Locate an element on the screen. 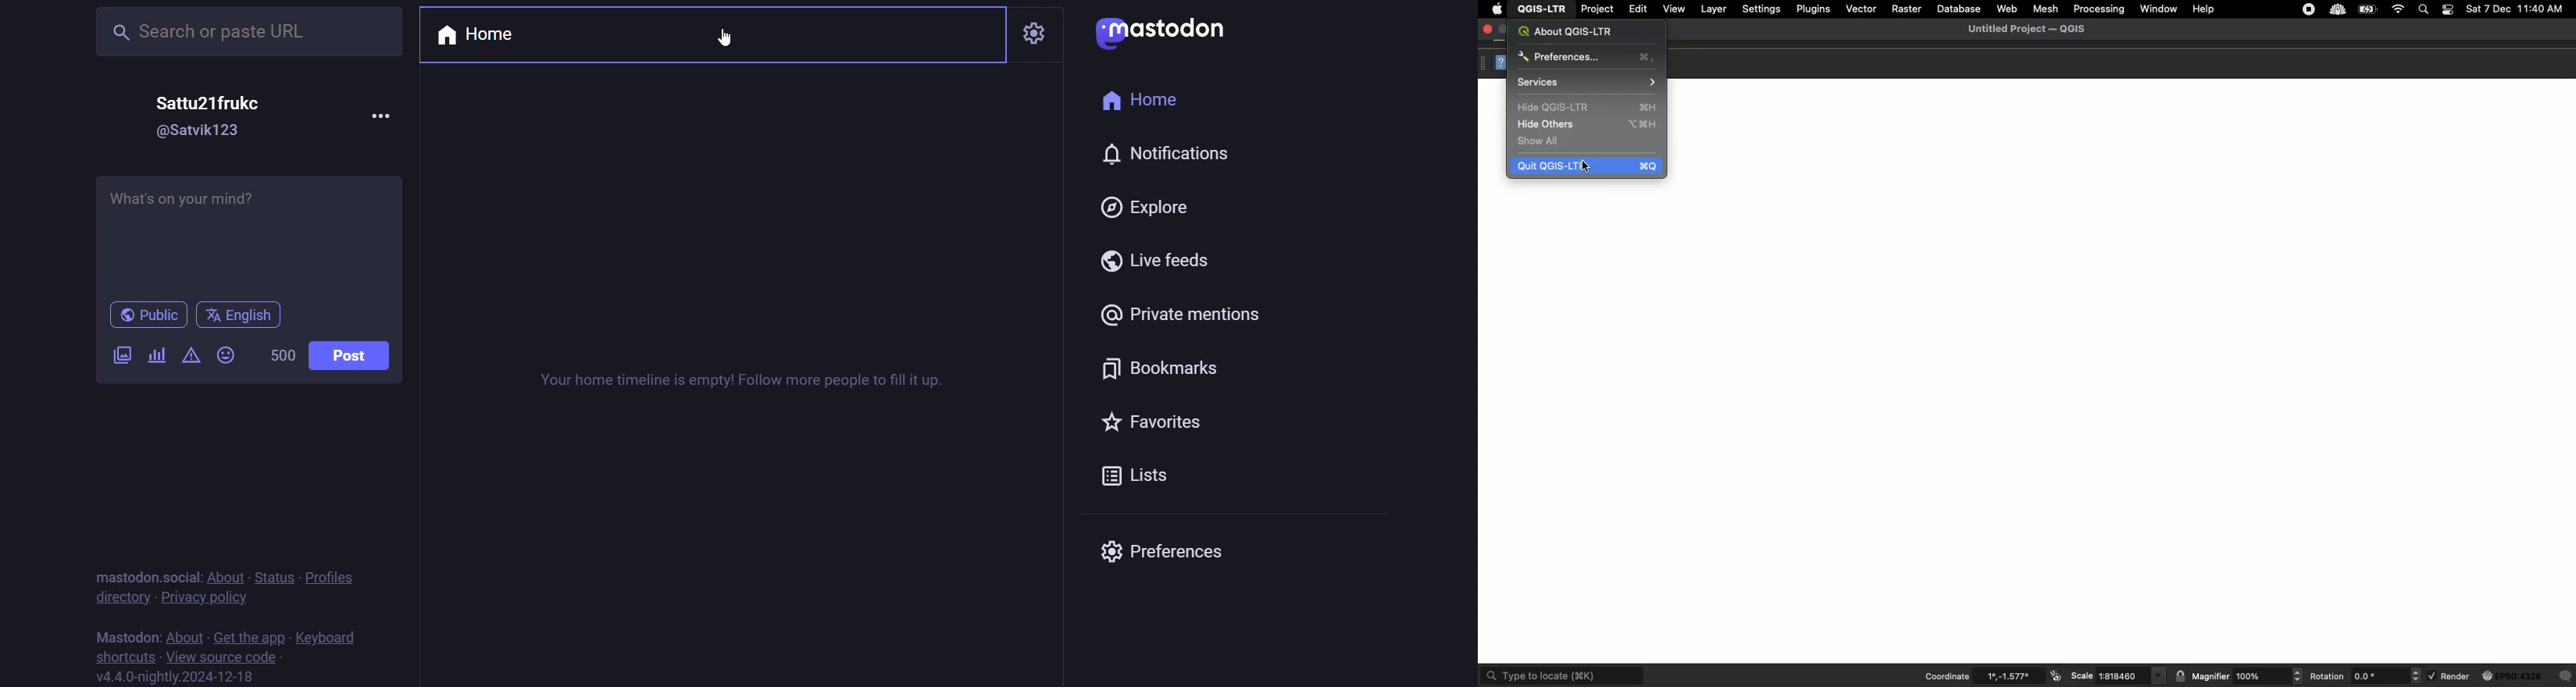  id is located at coordinates (204, 132).